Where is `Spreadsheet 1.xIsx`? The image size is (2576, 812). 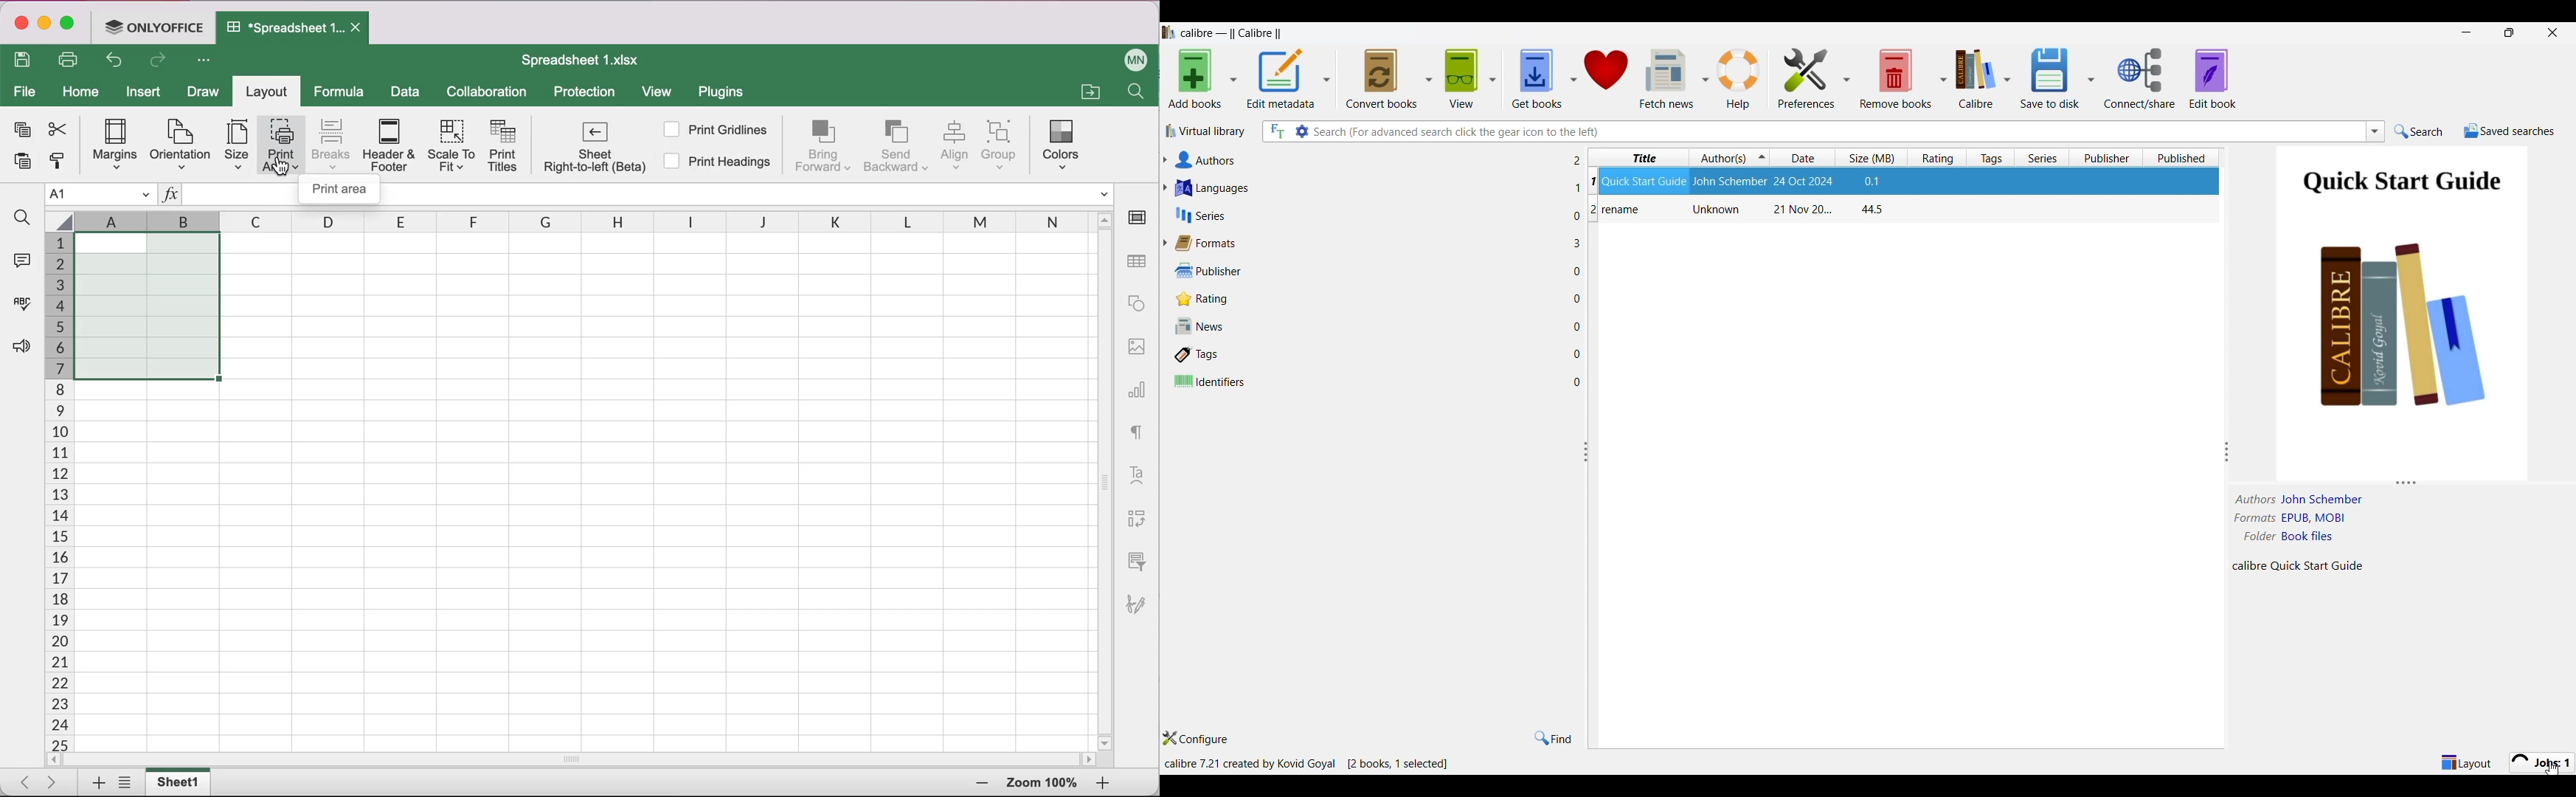 Spreadsheet 1.xIsx is located at coordinates (587, 60).